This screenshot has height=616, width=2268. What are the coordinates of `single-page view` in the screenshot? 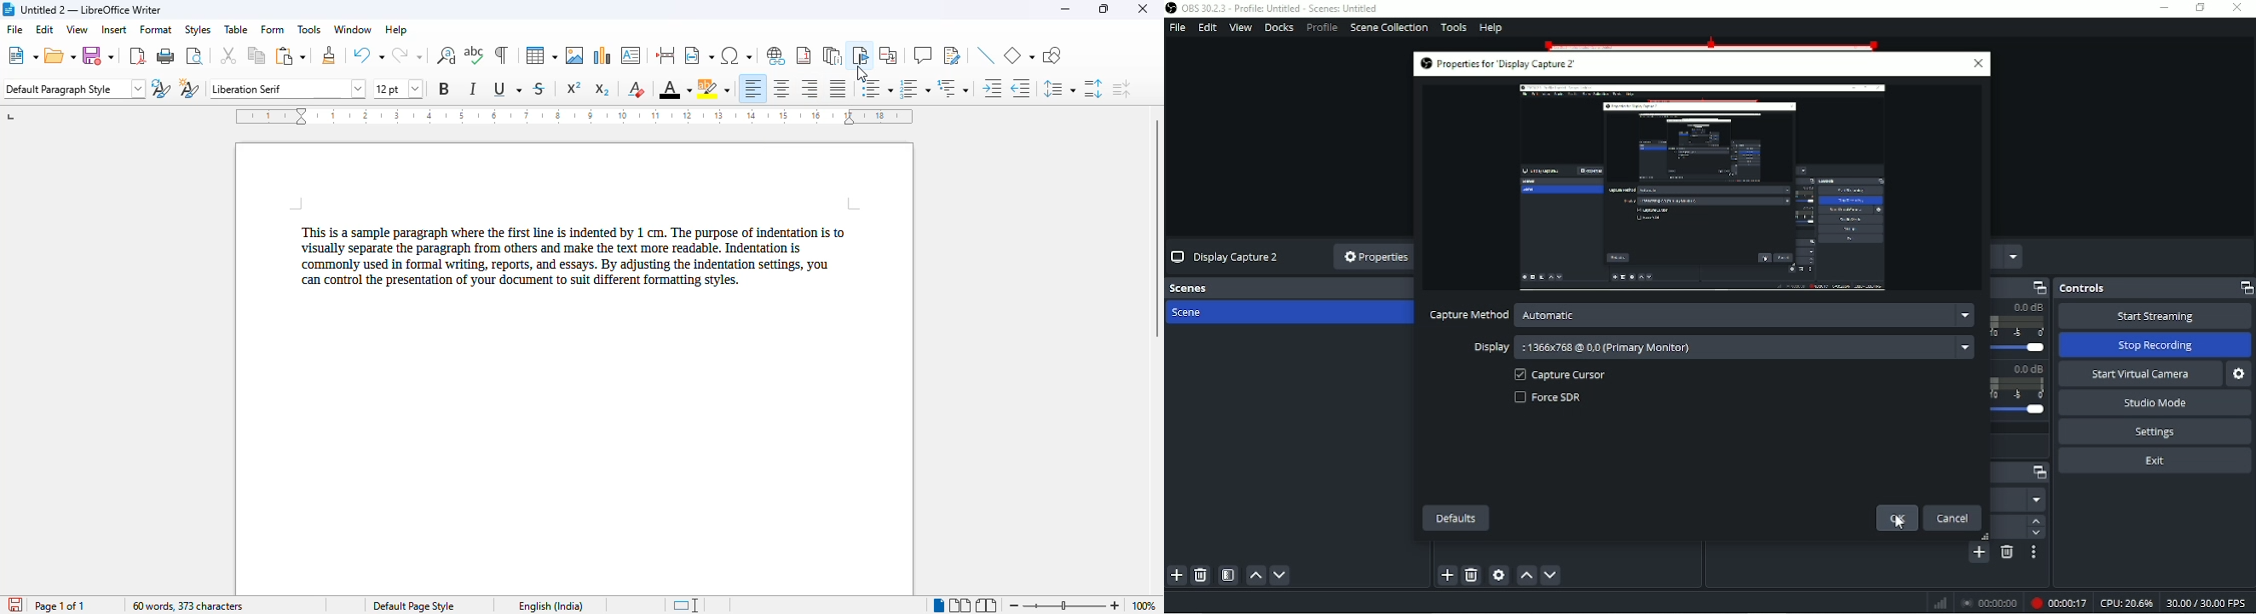 It's located at (940, 605).